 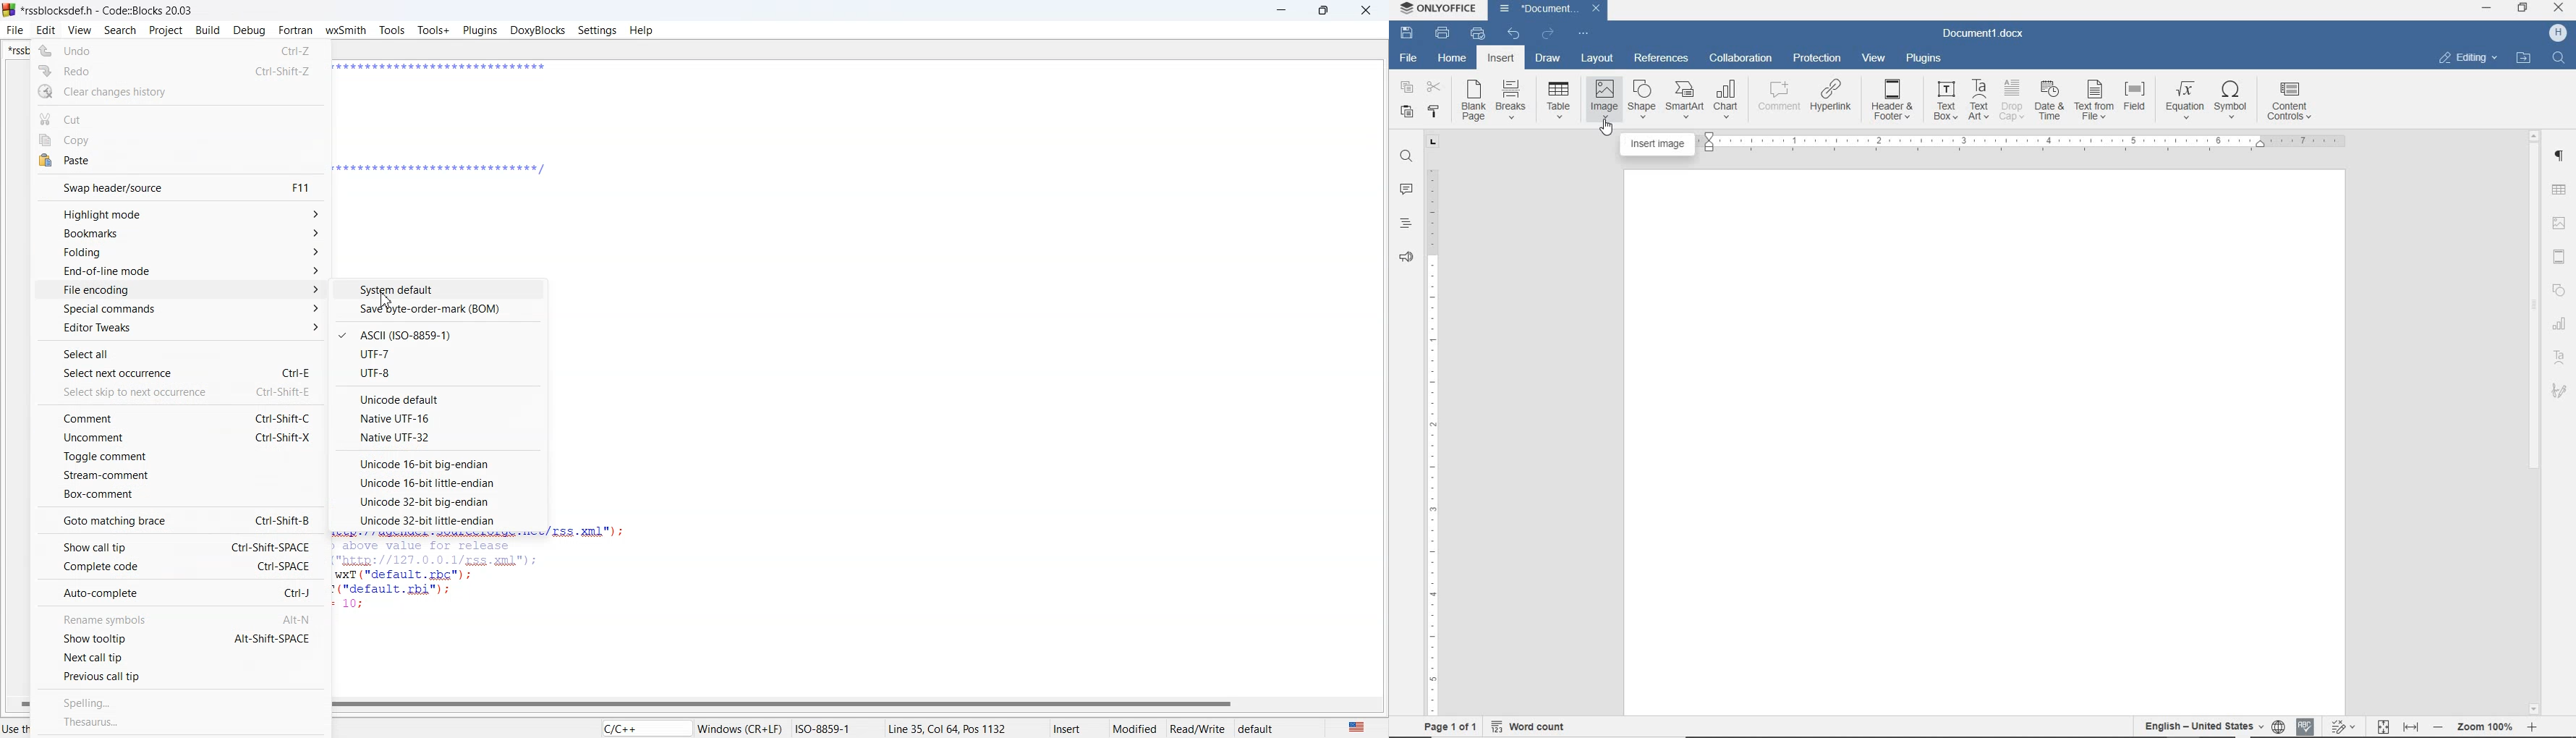 What do you see at coordinates (2526, 59) in the screenshot?
I see `open file location` at bounding box center [2526, 59].